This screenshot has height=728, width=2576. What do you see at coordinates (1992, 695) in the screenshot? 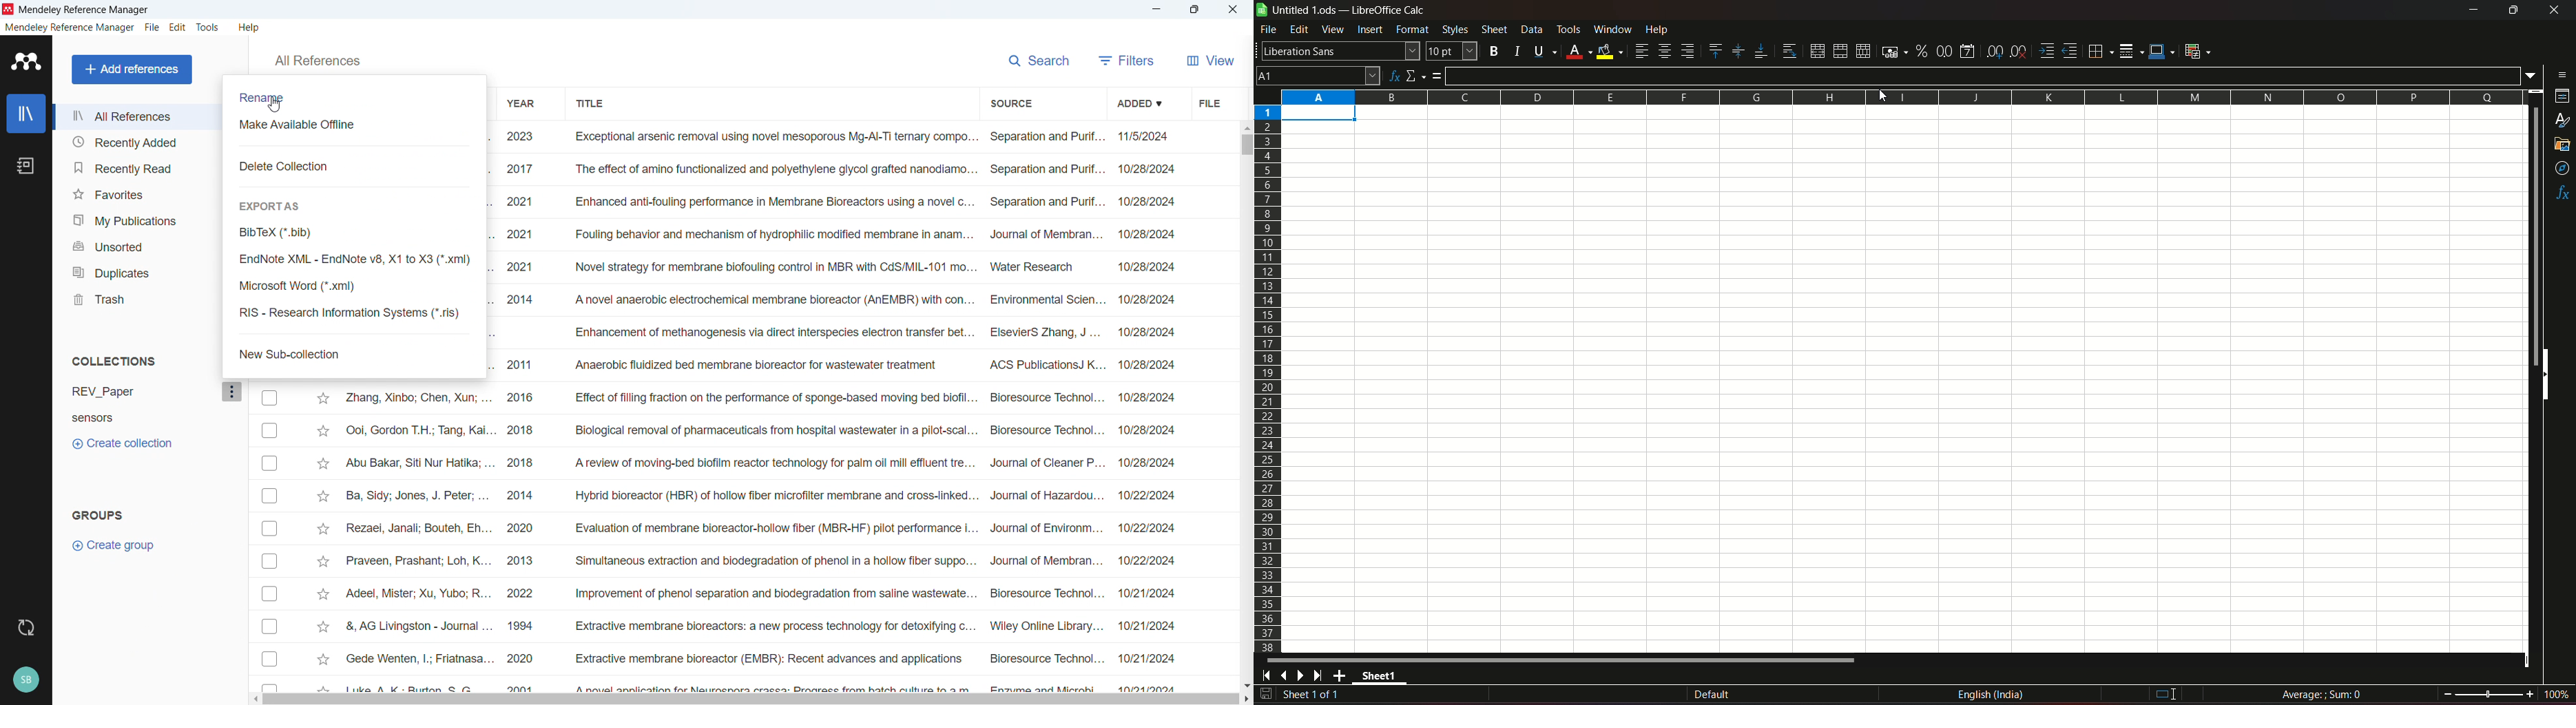
I see `Language` at bounding box center [1992, 695].